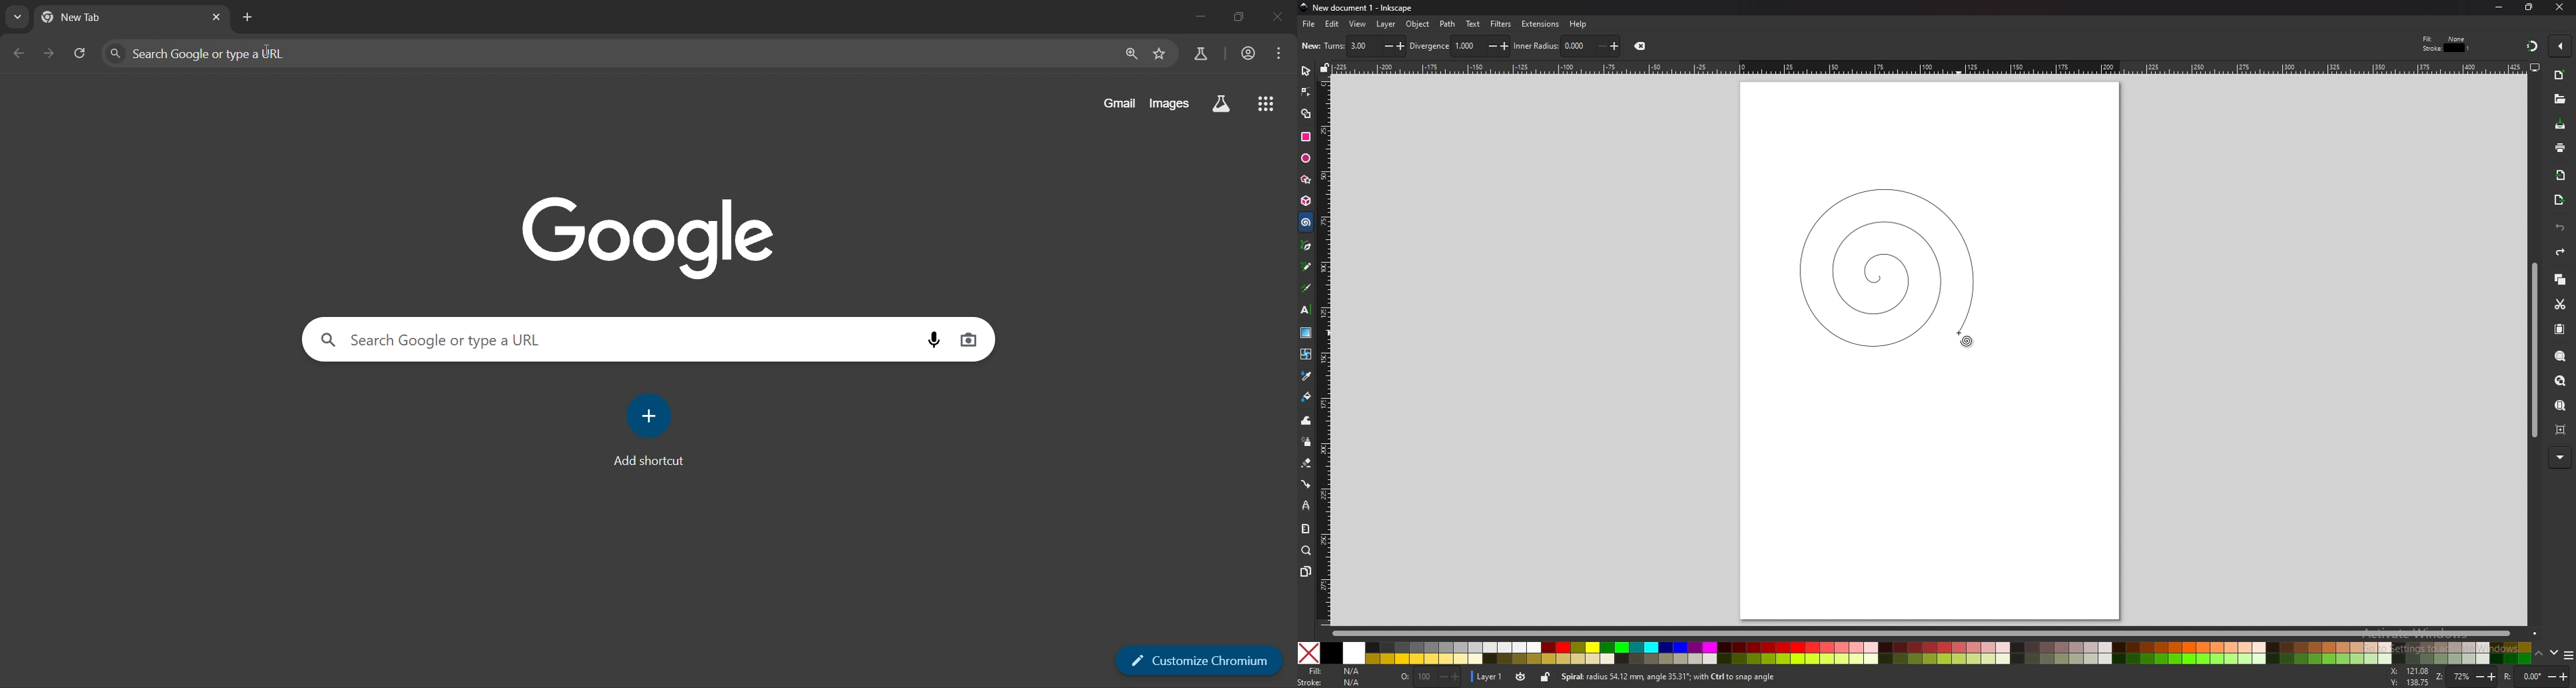 The height and width of the screenshot is (700, 2576). Describe the element at coordinates (2561, 227) in the screenshot. I see `undo` at that location.